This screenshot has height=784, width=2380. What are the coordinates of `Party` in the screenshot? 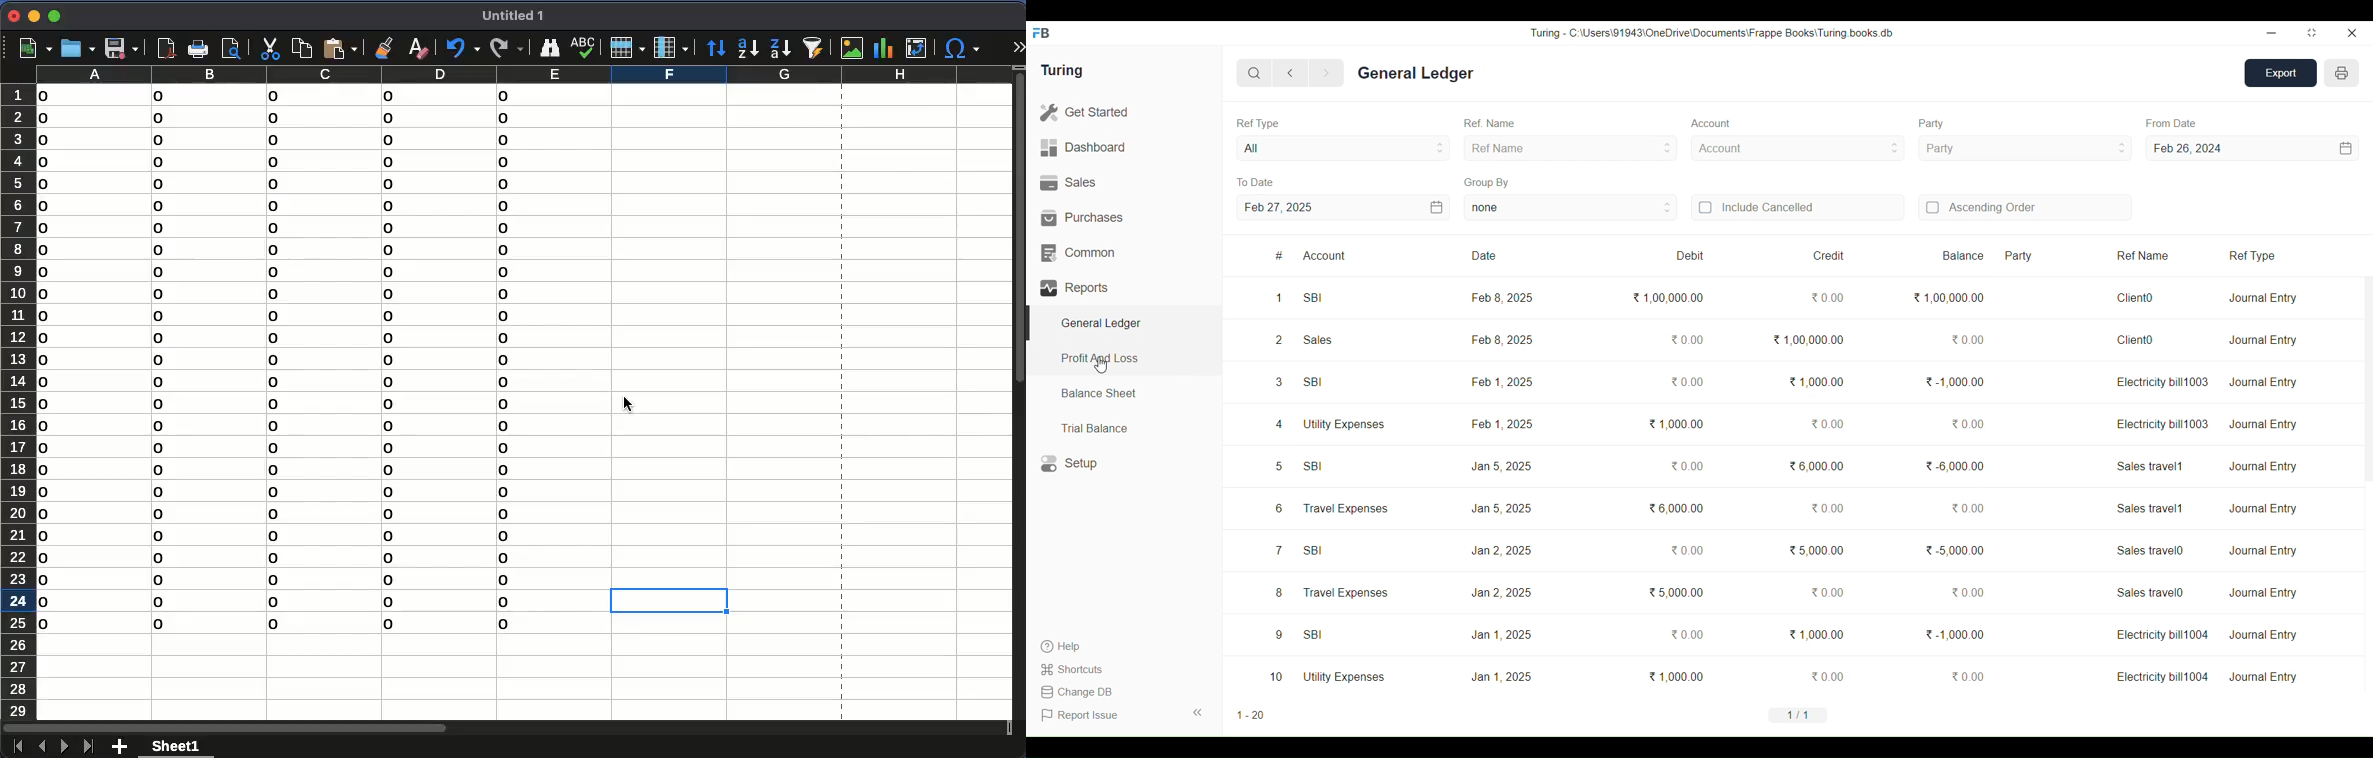 It's located at (1931, 124).